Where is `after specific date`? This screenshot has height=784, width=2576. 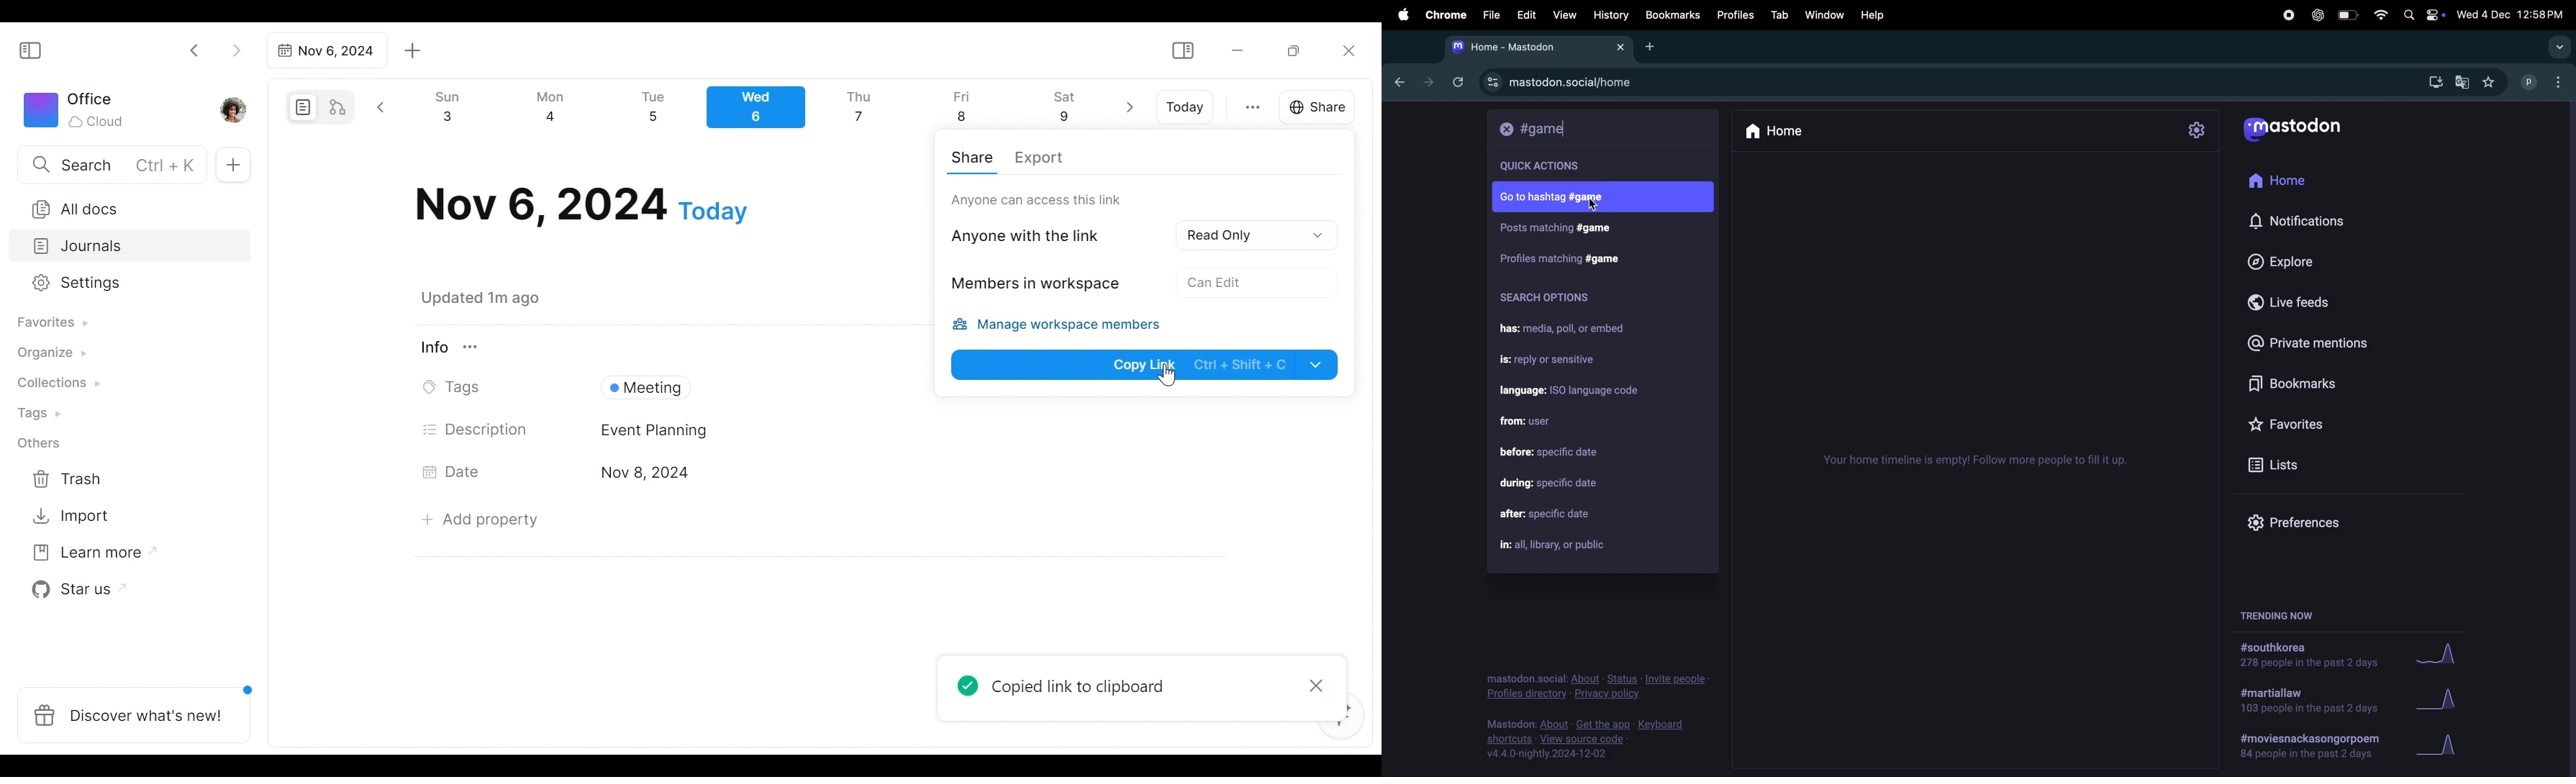 after specific date is located at coordinates (1561, 516).